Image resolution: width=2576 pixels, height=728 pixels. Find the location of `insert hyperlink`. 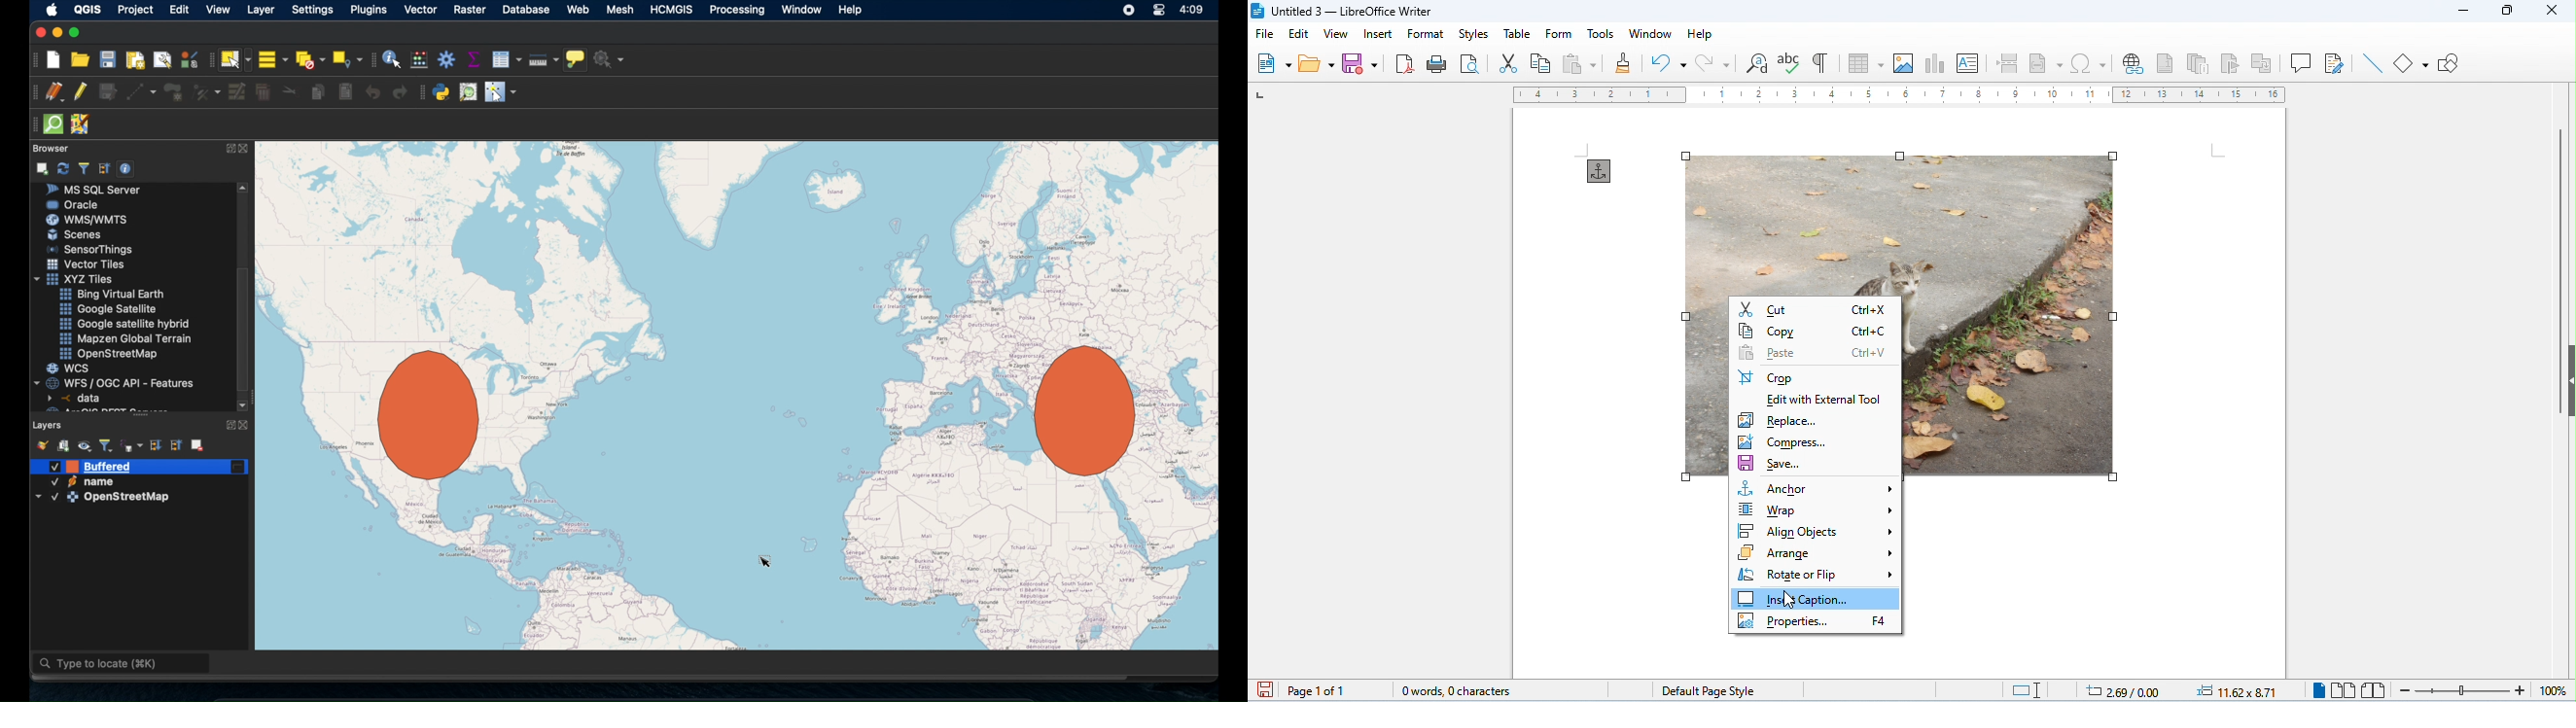

insert hyperlink is located at coordinates (2135, 65).